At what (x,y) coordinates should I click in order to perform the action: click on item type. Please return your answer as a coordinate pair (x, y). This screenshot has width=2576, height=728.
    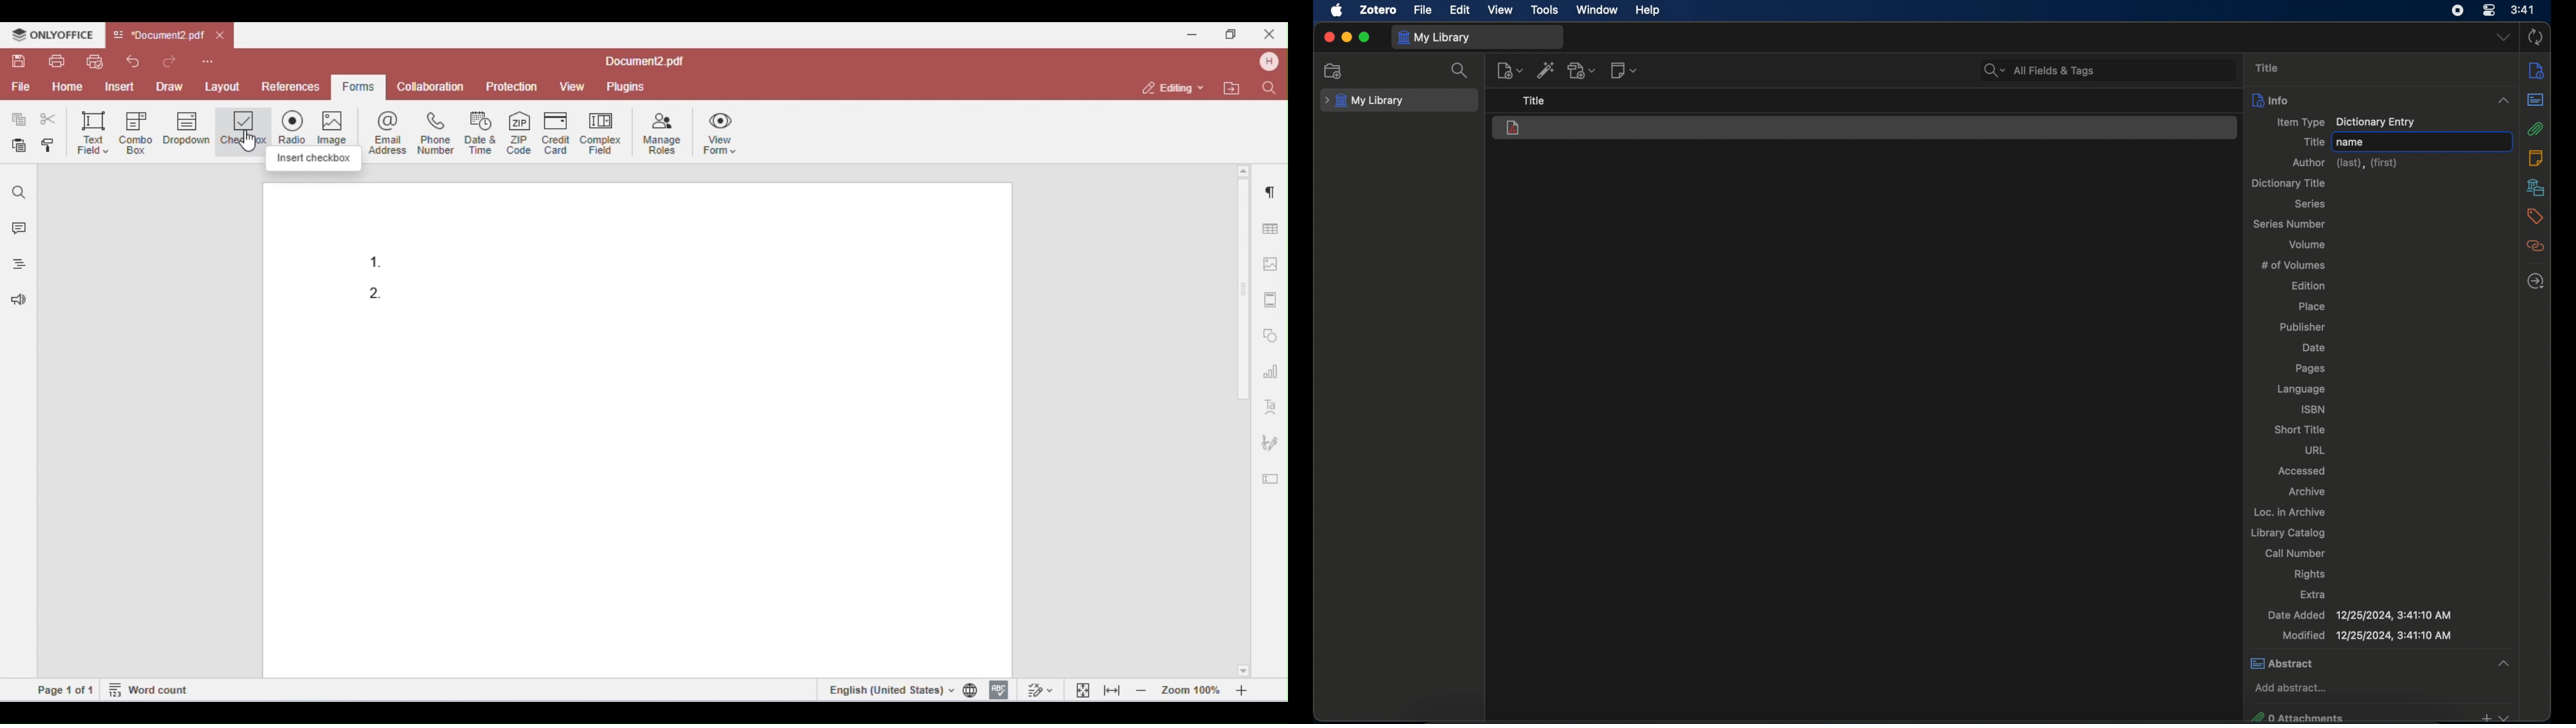
    Looking at the image, I should click on (2347, 123).